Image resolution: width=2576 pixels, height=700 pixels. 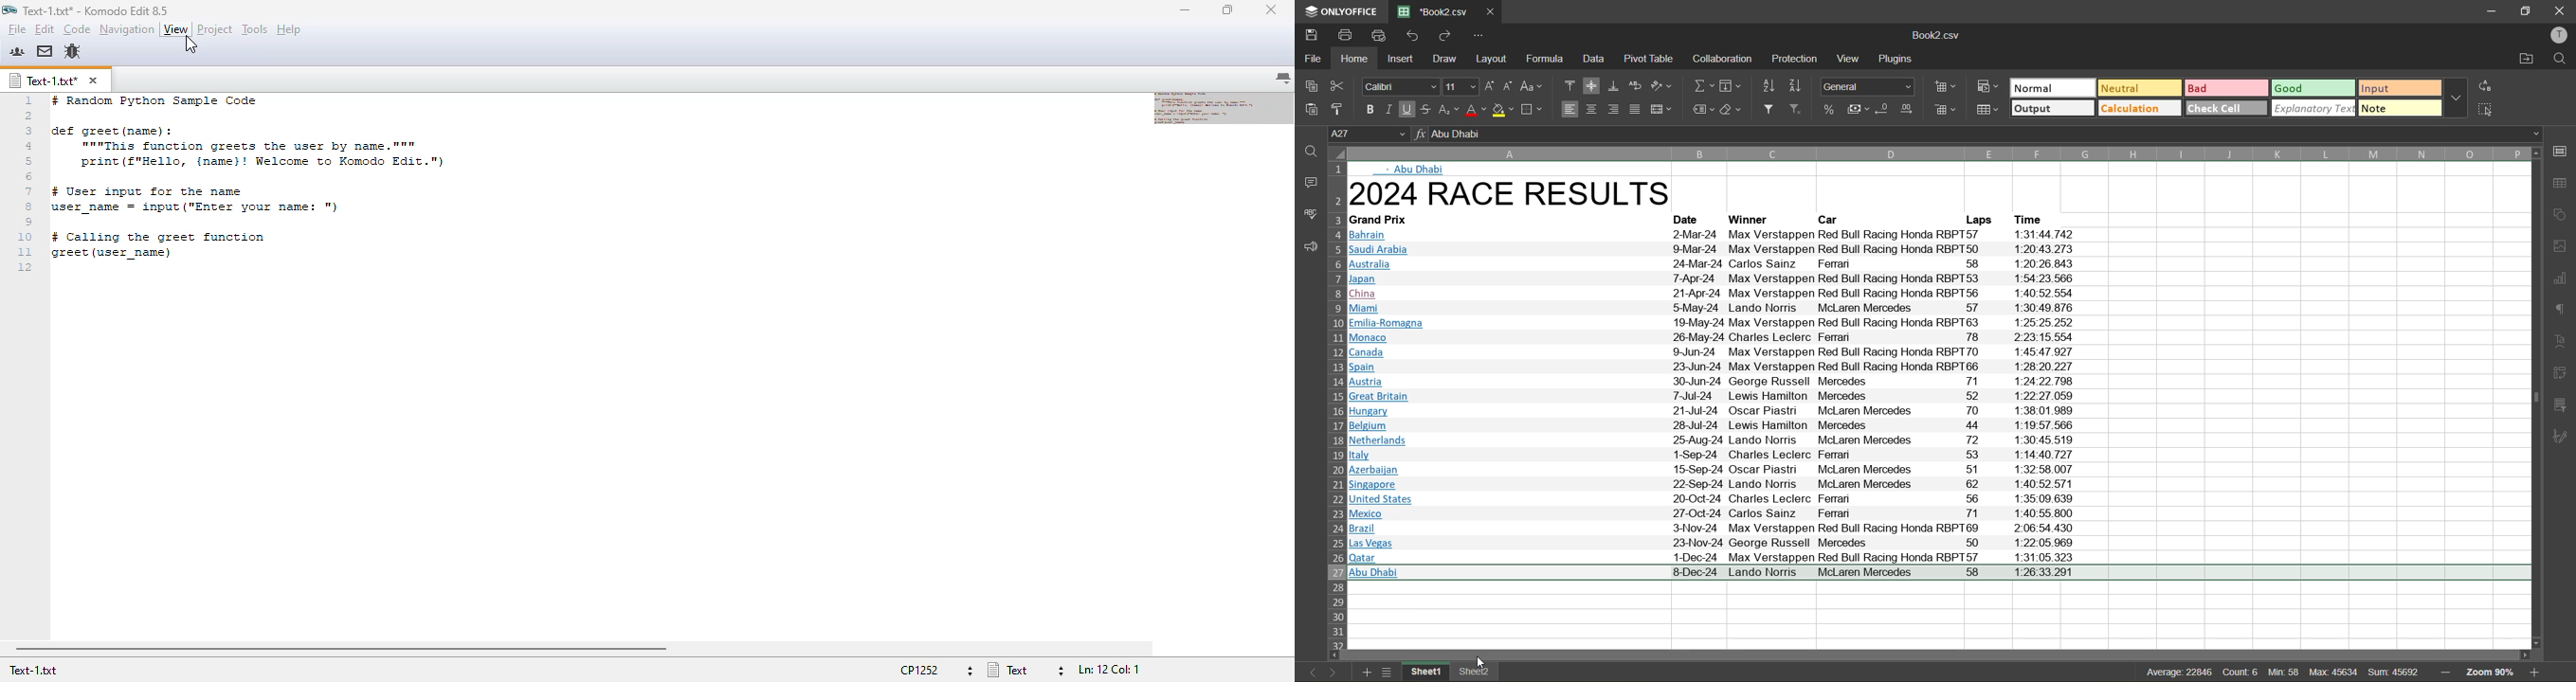 I want to click on sheet names, so click(x=1450, y=671).